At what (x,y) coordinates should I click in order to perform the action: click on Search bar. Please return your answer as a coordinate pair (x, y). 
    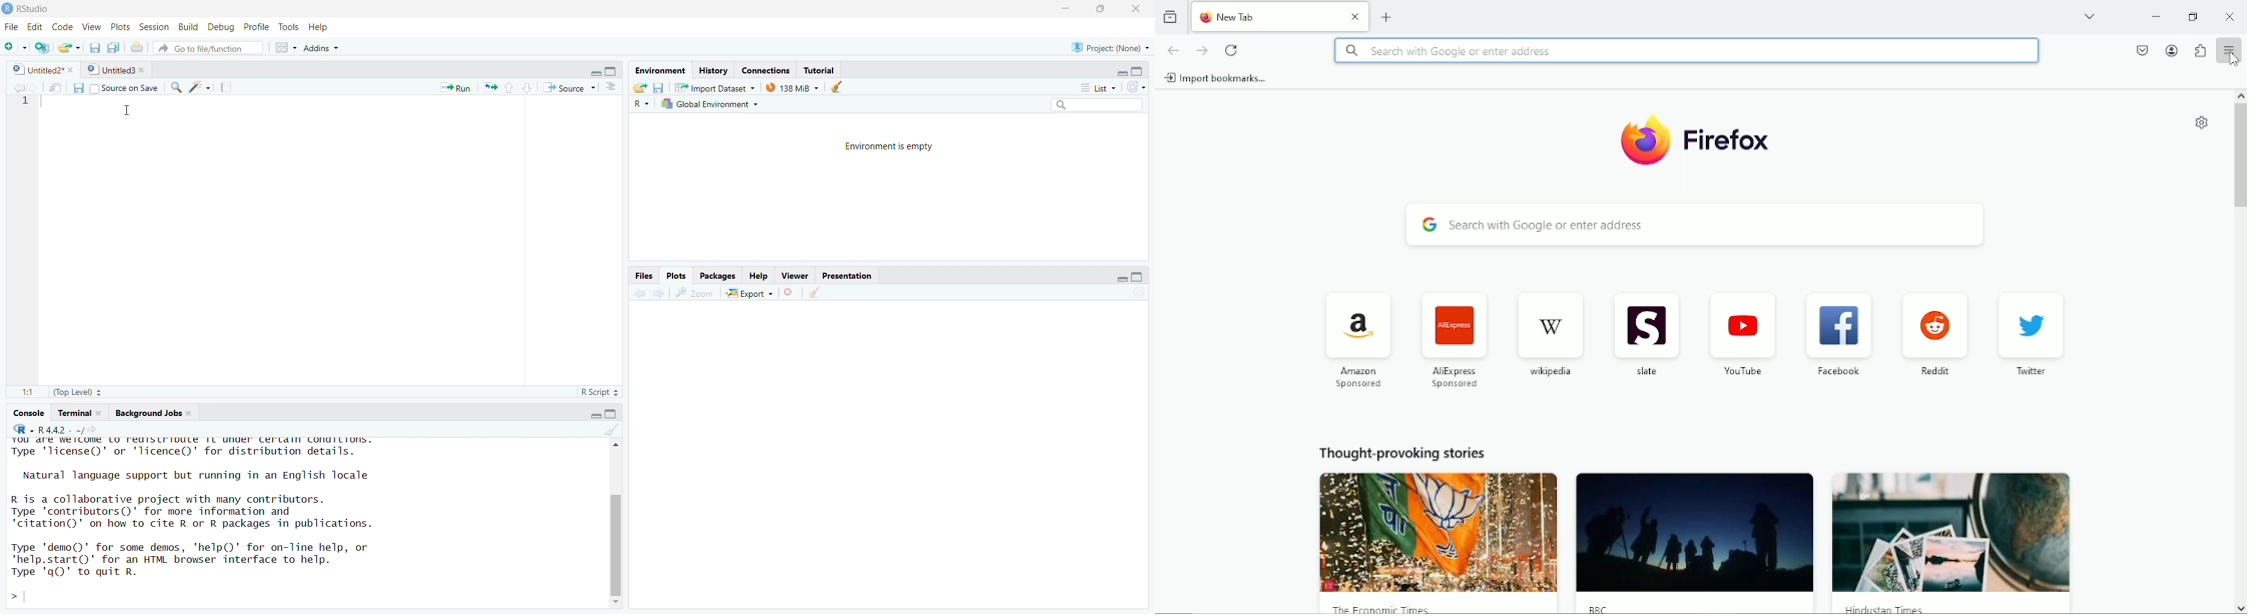
    Looking at the image, I should click on (1696, 224).